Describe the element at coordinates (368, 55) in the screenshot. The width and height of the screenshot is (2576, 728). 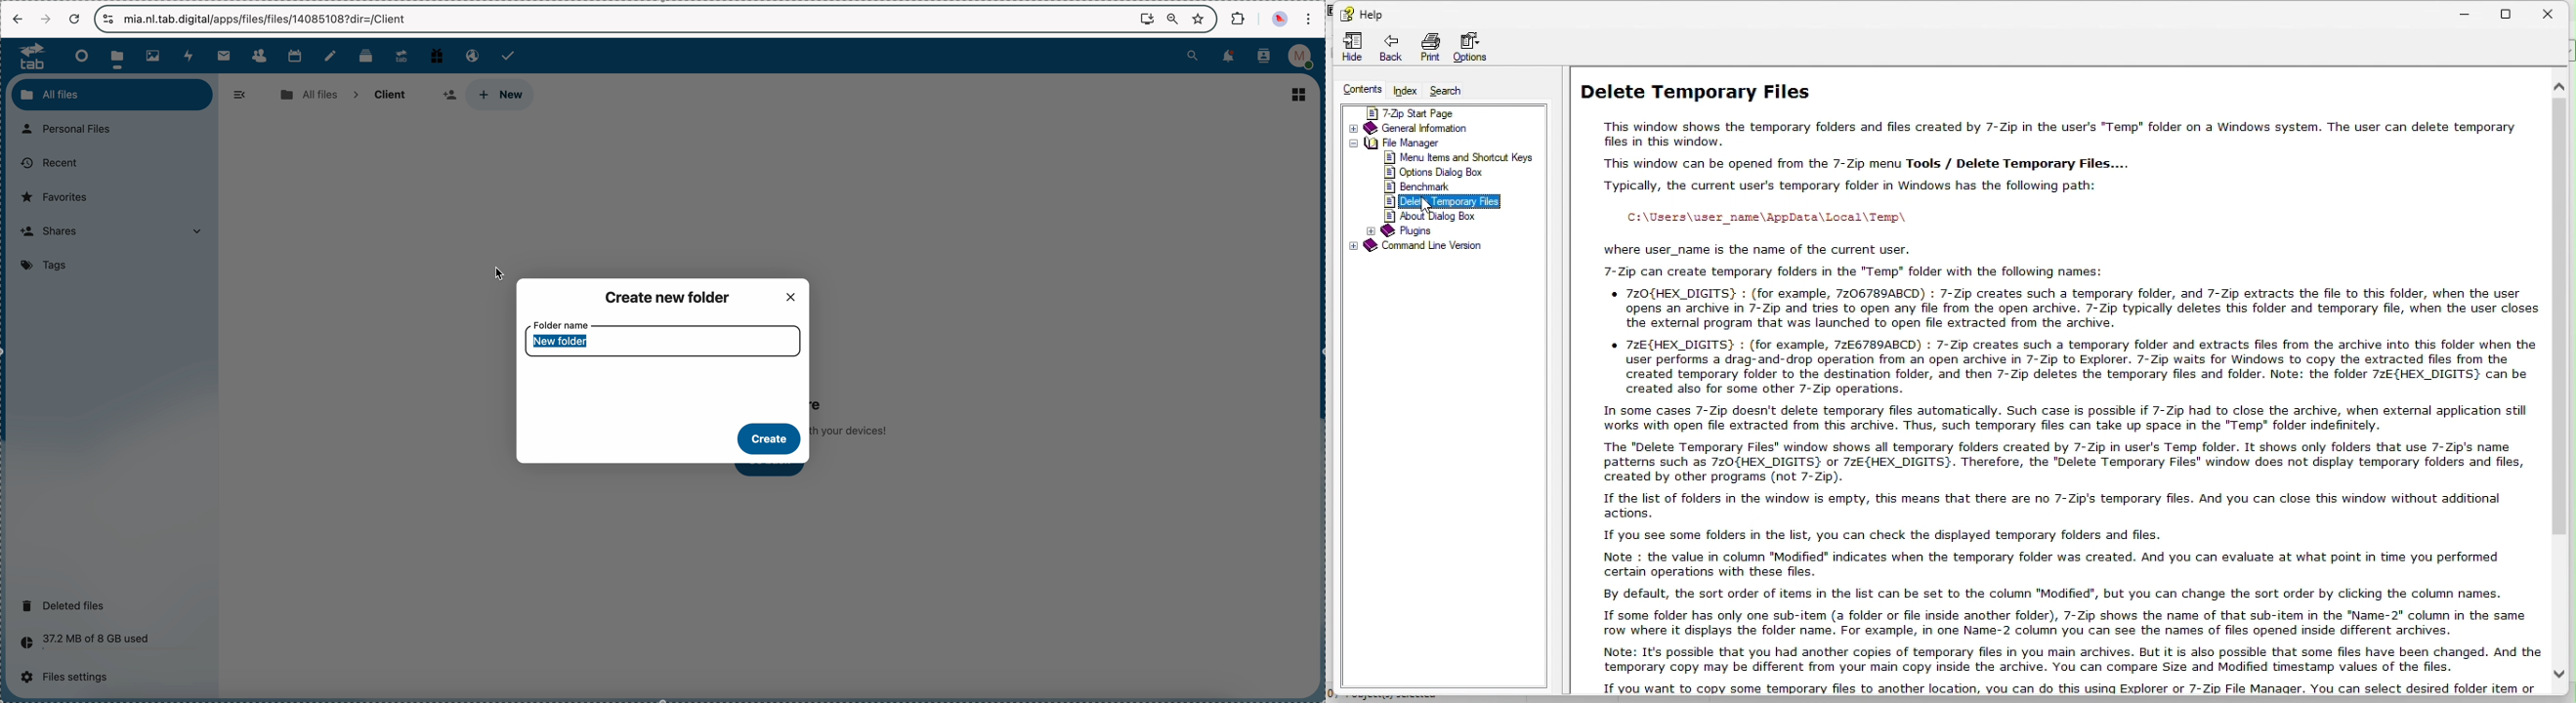
I see `deck` at that location.